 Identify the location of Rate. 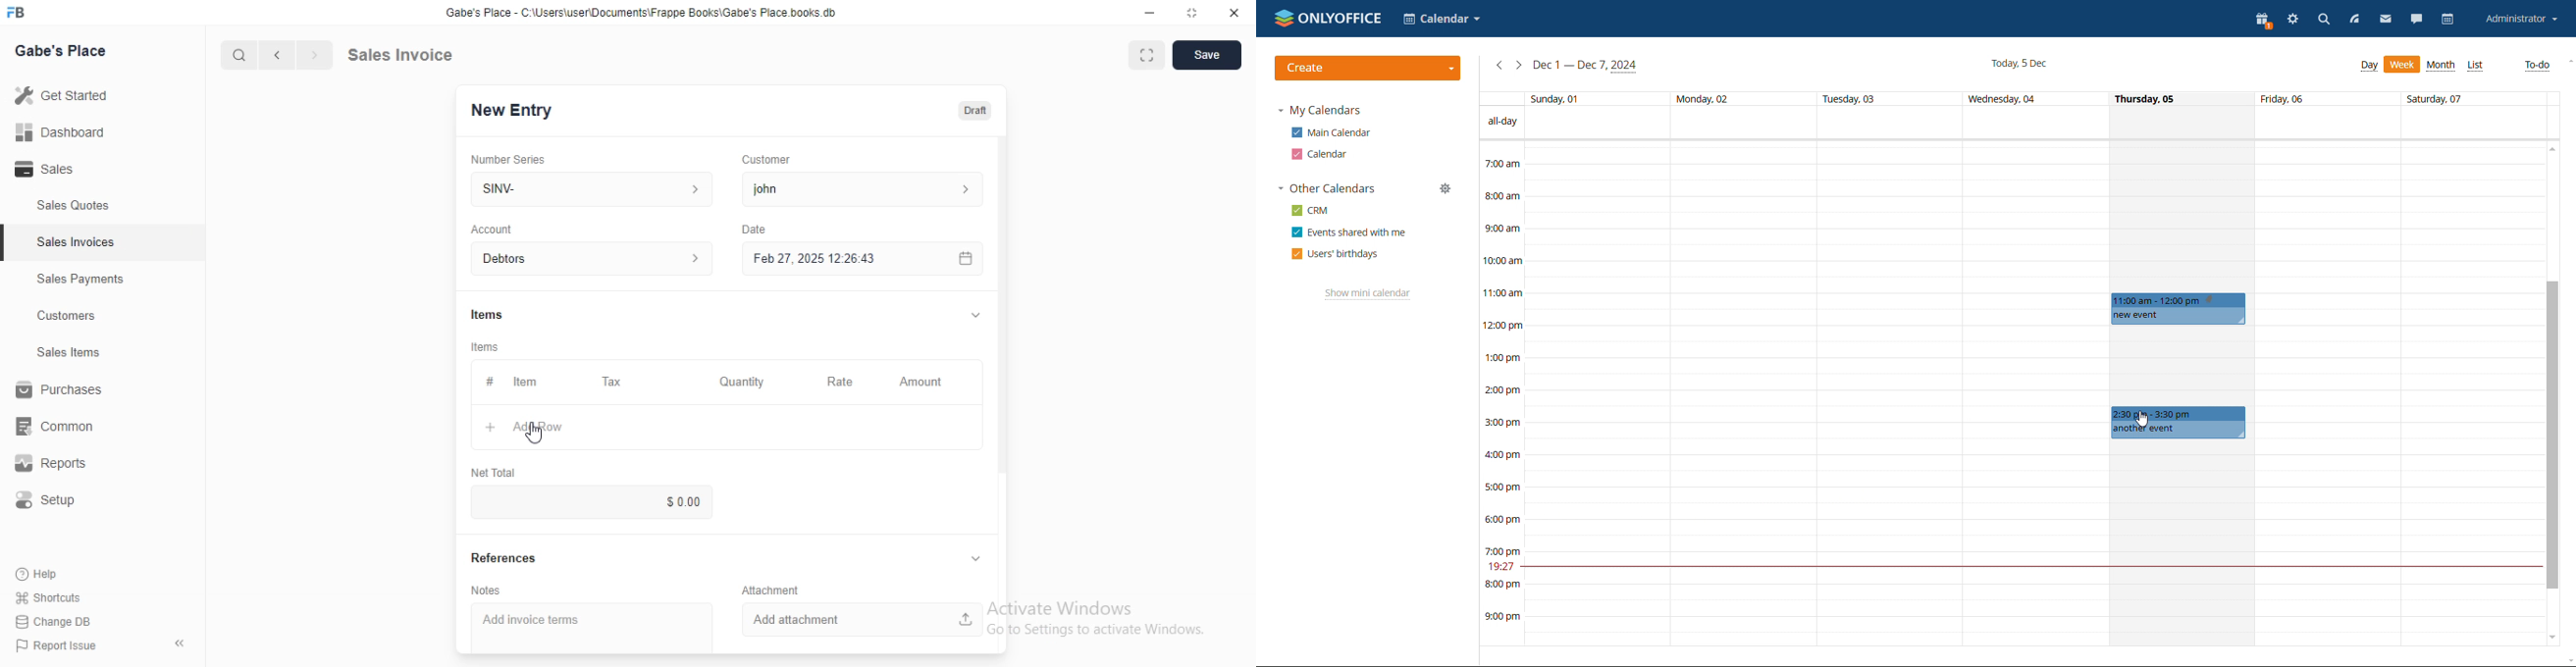
(845, 381).